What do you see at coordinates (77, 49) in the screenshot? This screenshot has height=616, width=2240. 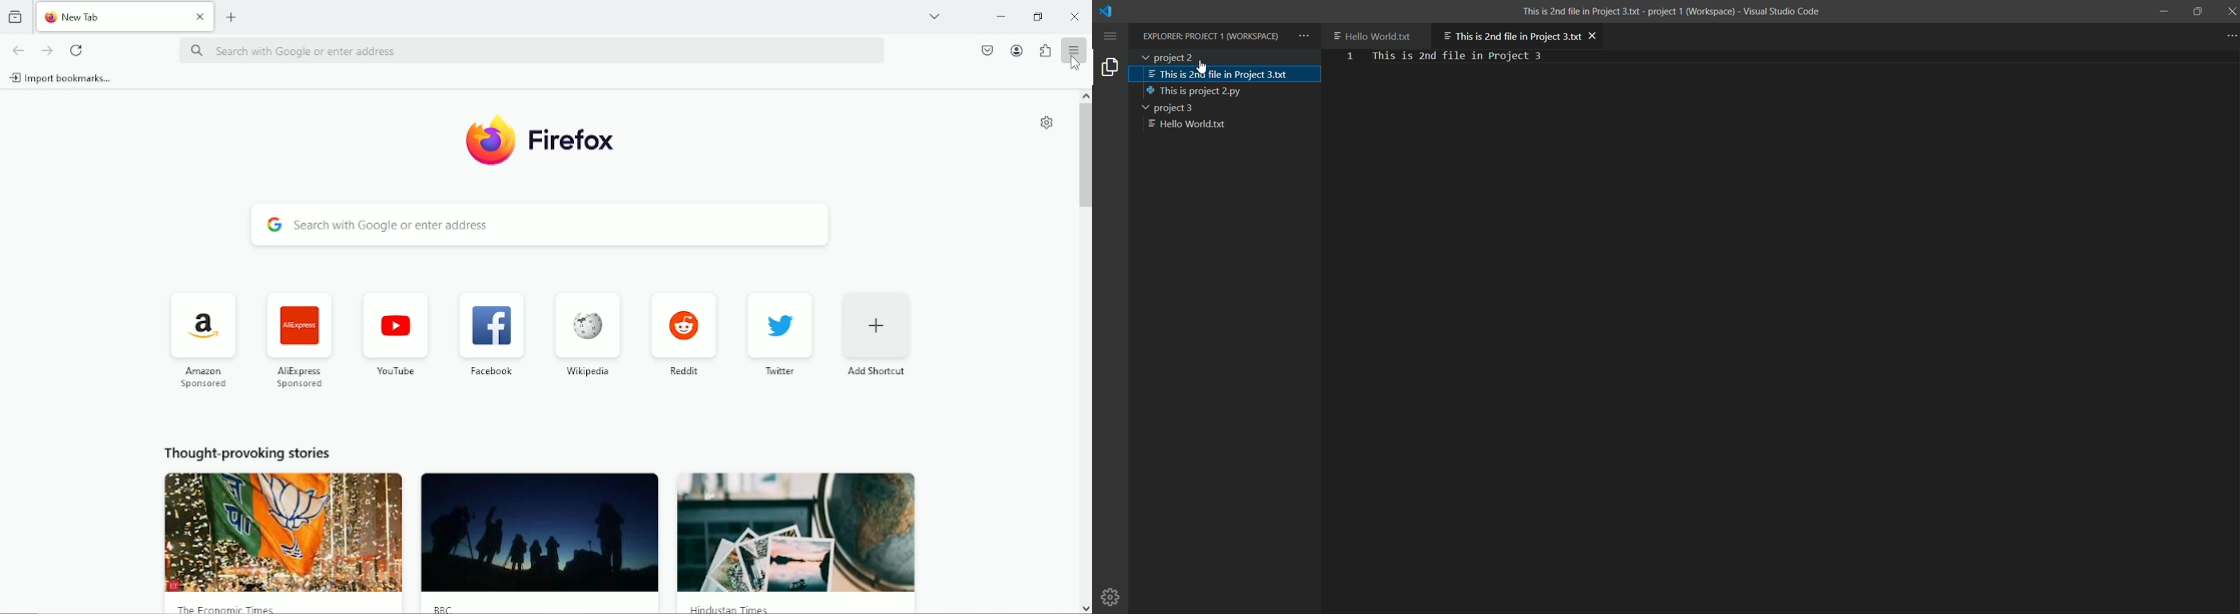 I see `Reload current page` at bounding box center [77, 49].